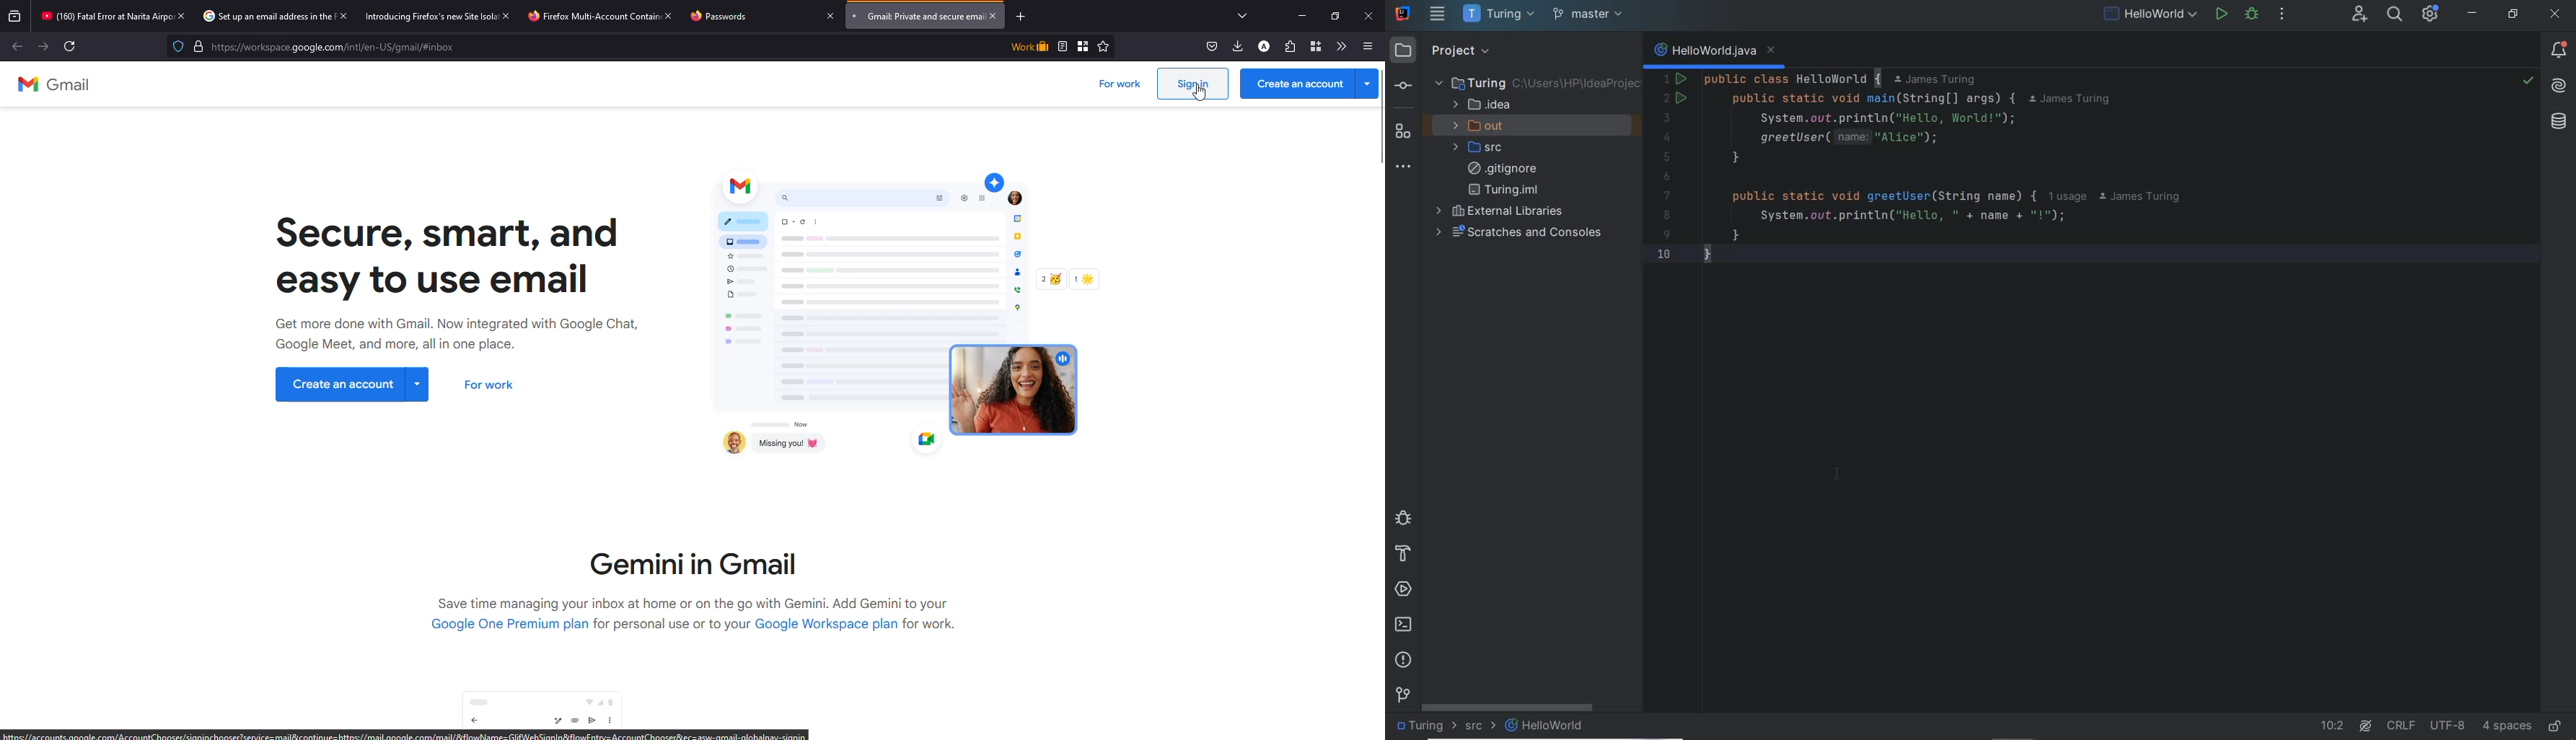 The image size is (2576, 756). What do you see at coordinates (1371, 44) in the screenshot?
I see `more options` at bounding box center [1371, 44].